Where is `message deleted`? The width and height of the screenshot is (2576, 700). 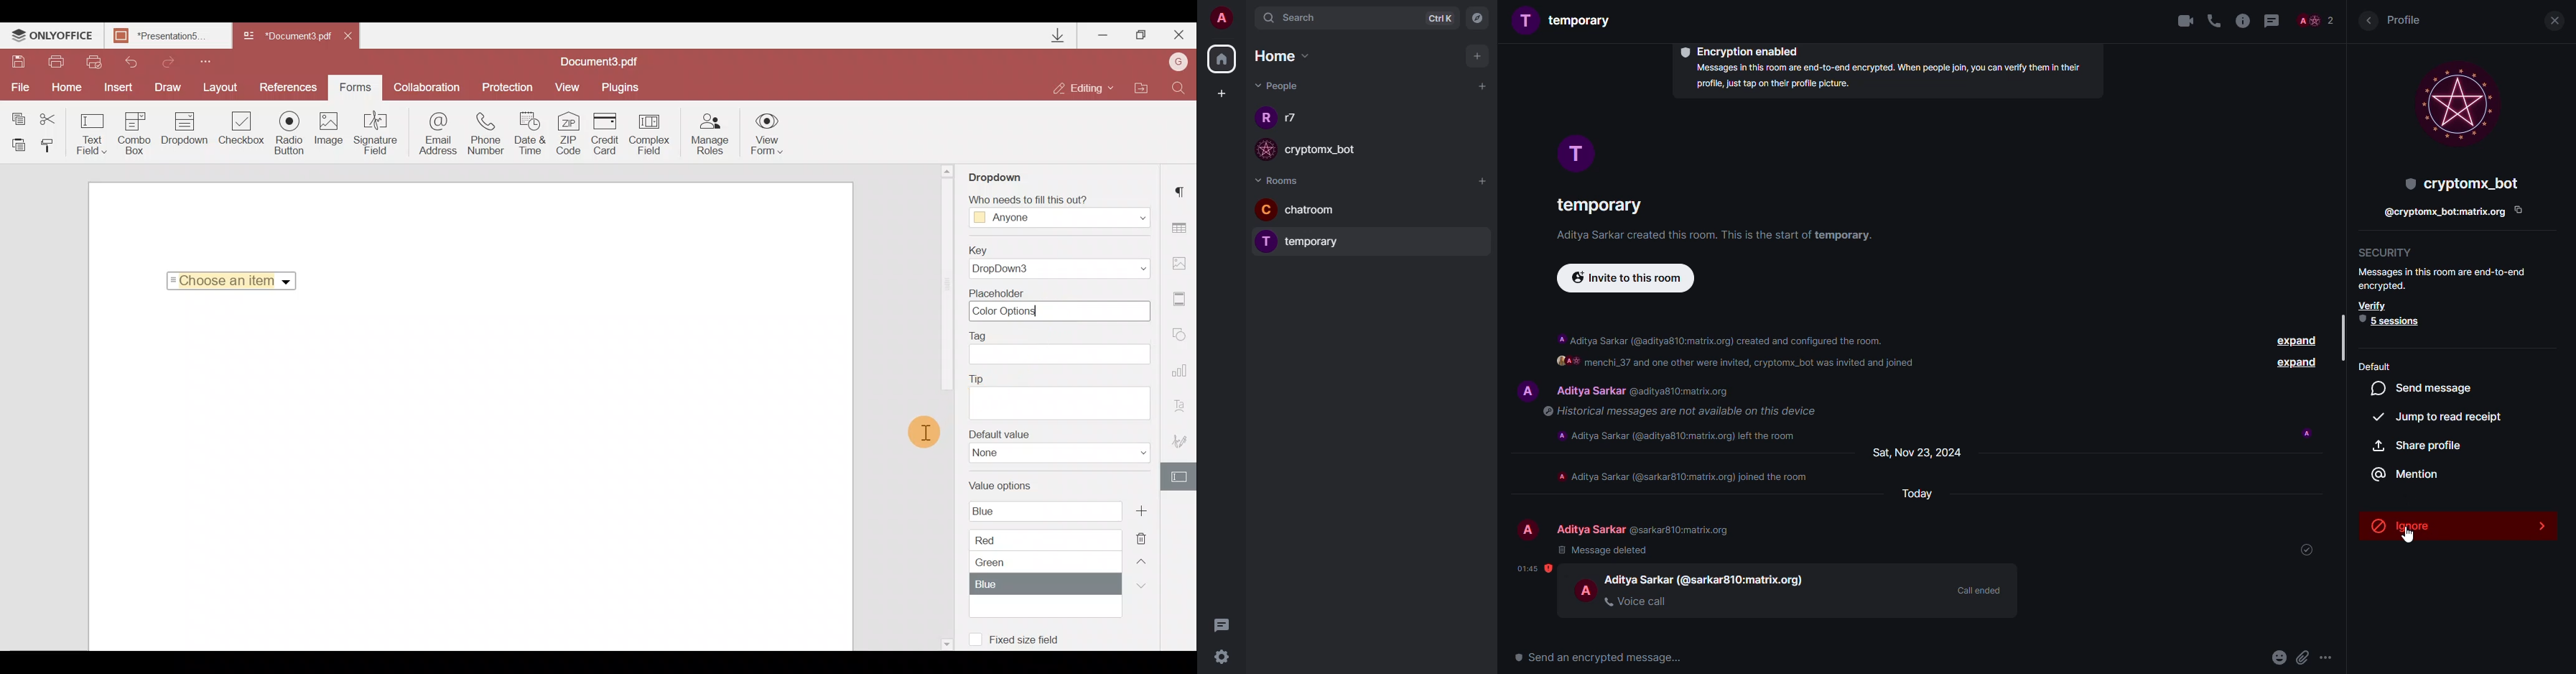
message deleted is located at coordinates (1604, 550).